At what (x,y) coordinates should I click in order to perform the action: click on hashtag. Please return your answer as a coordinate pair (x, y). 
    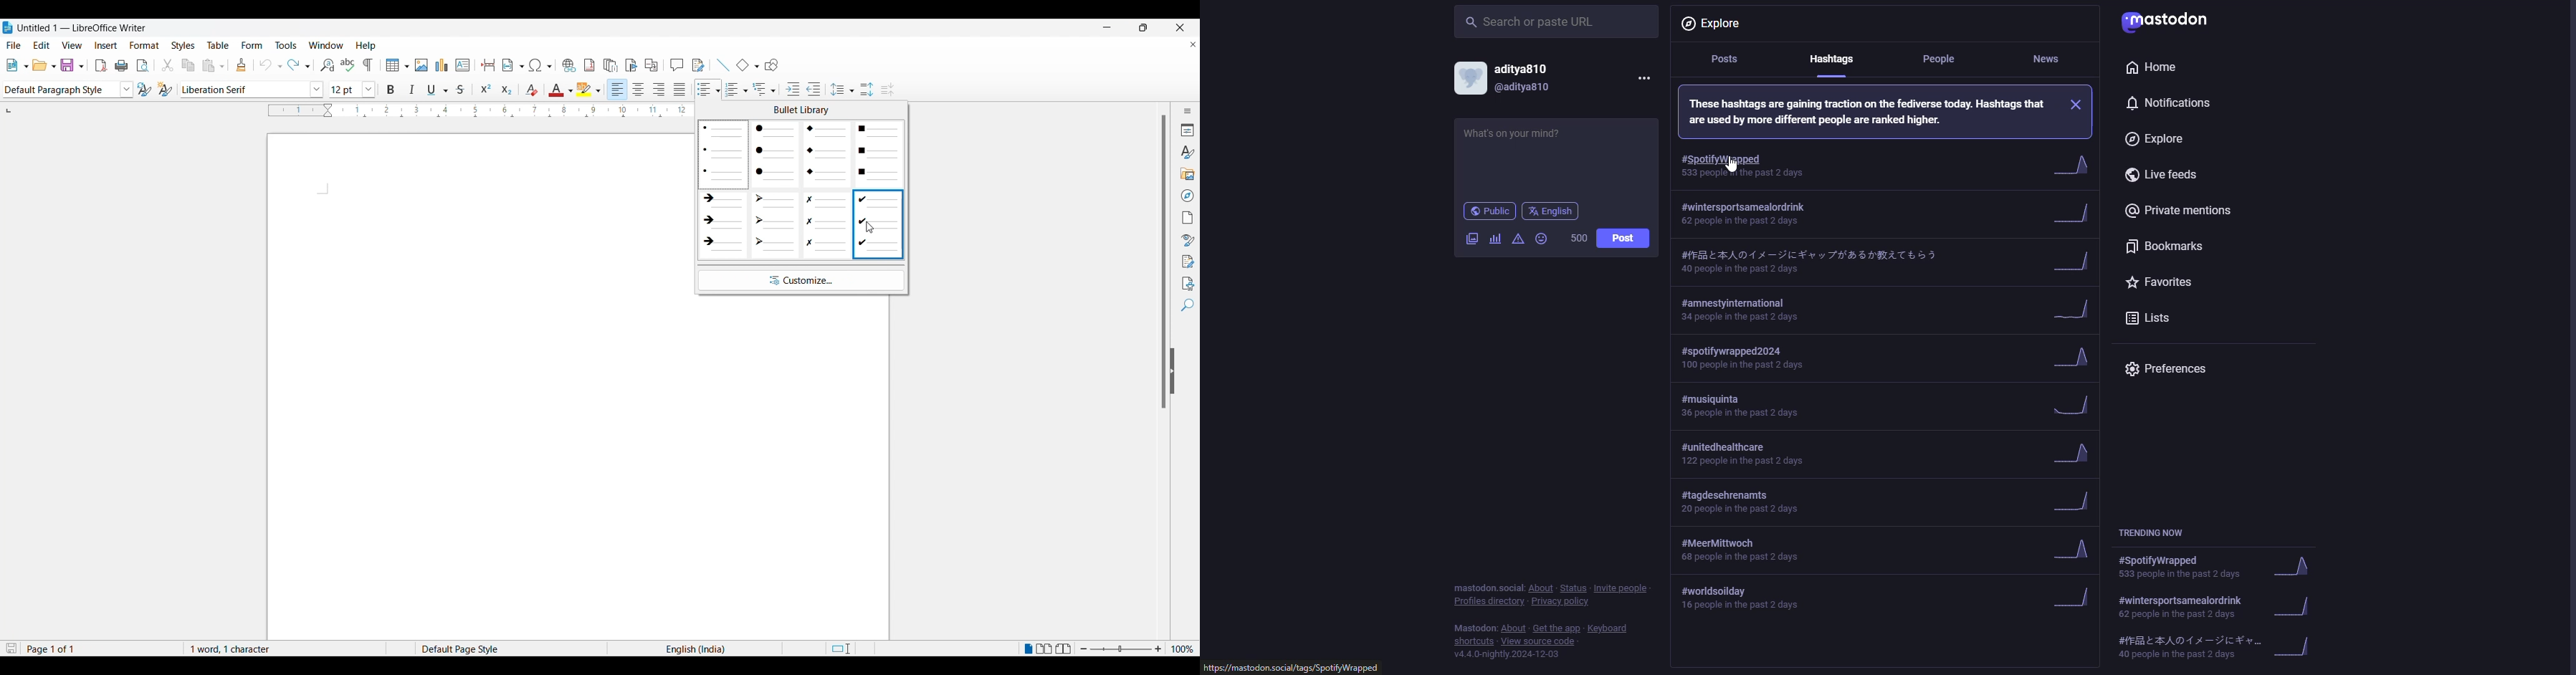
    Looking at the image, I should click on (1750, 454).